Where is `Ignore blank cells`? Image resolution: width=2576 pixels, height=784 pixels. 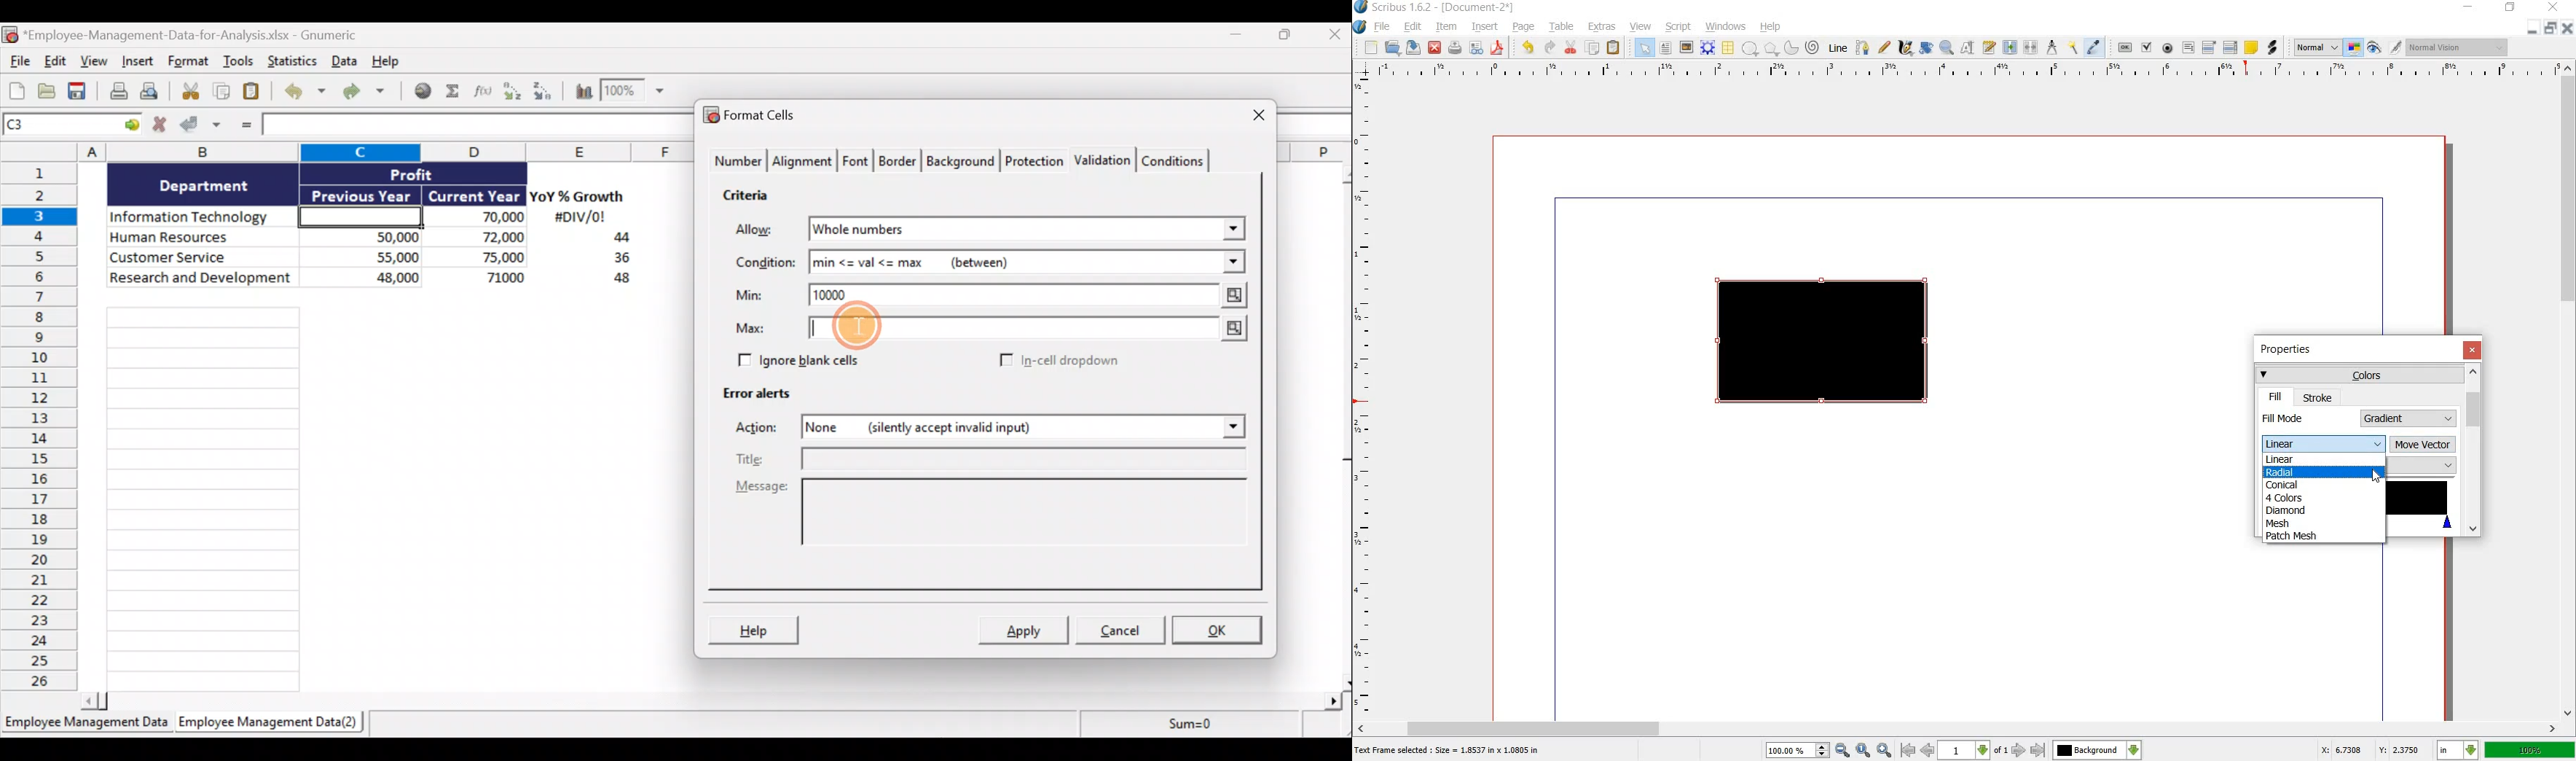
Ignore blank cells is located at coordinates (819, 361).